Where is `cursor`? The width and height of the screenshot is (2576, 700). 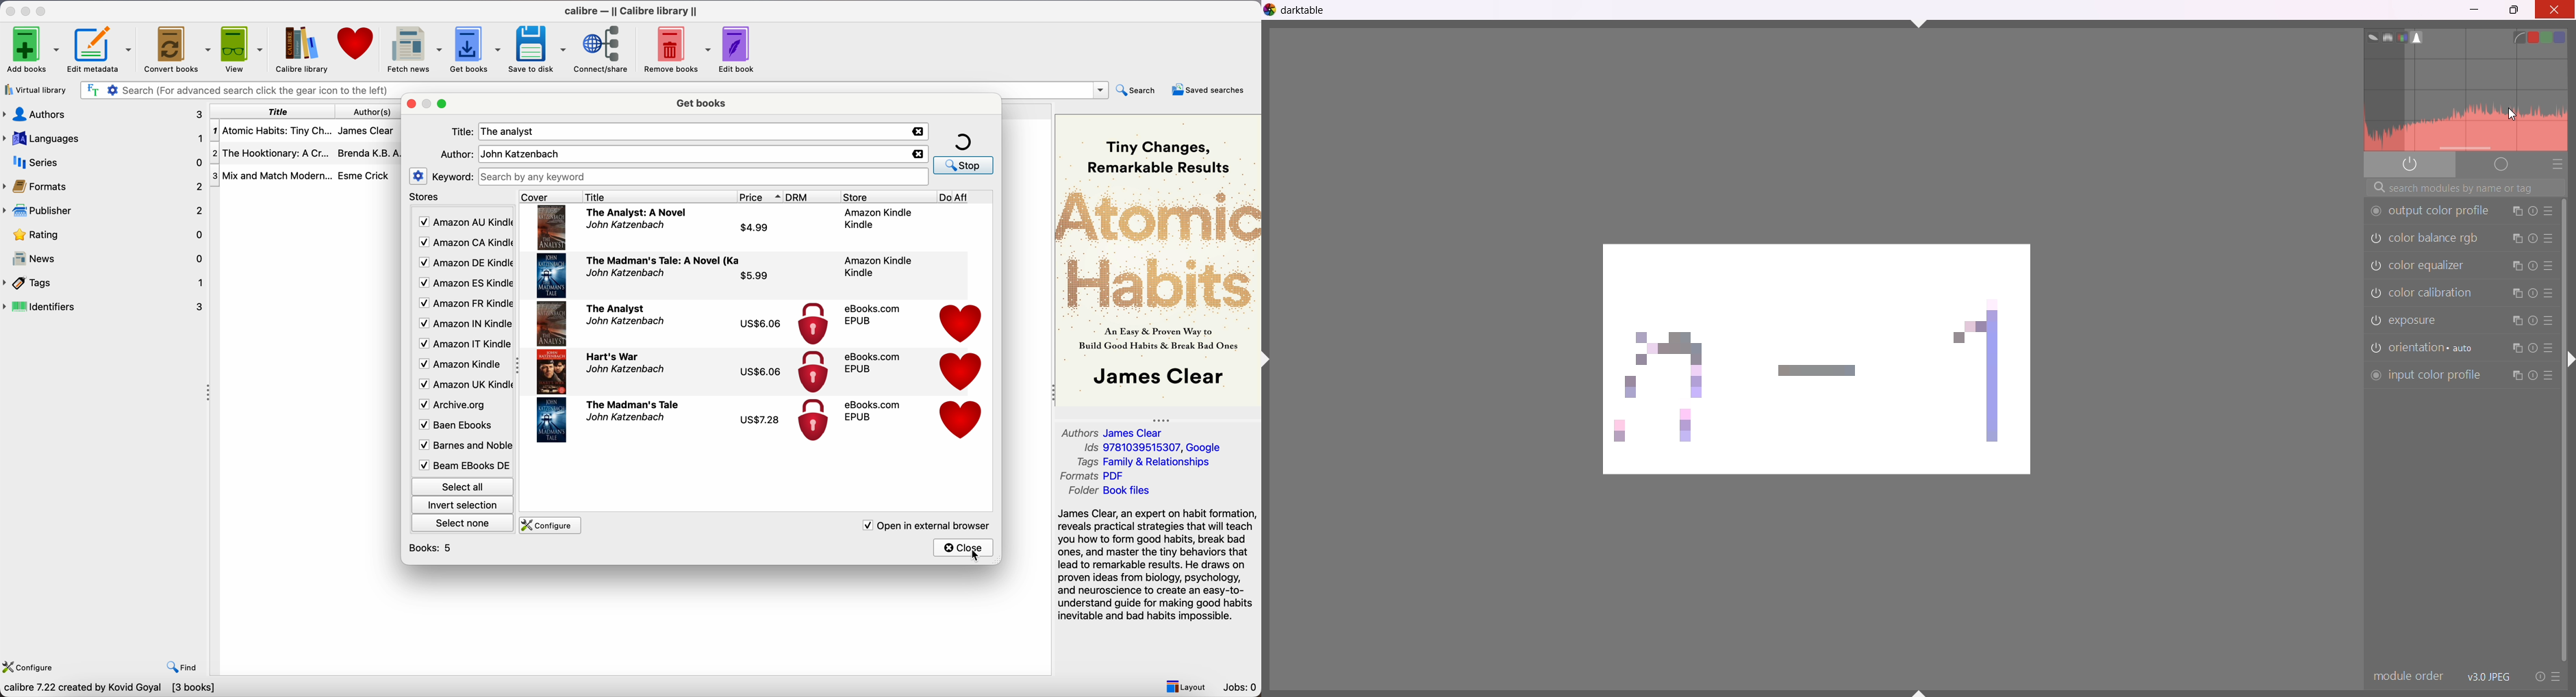
cursor is located at coordinates (978, 557).